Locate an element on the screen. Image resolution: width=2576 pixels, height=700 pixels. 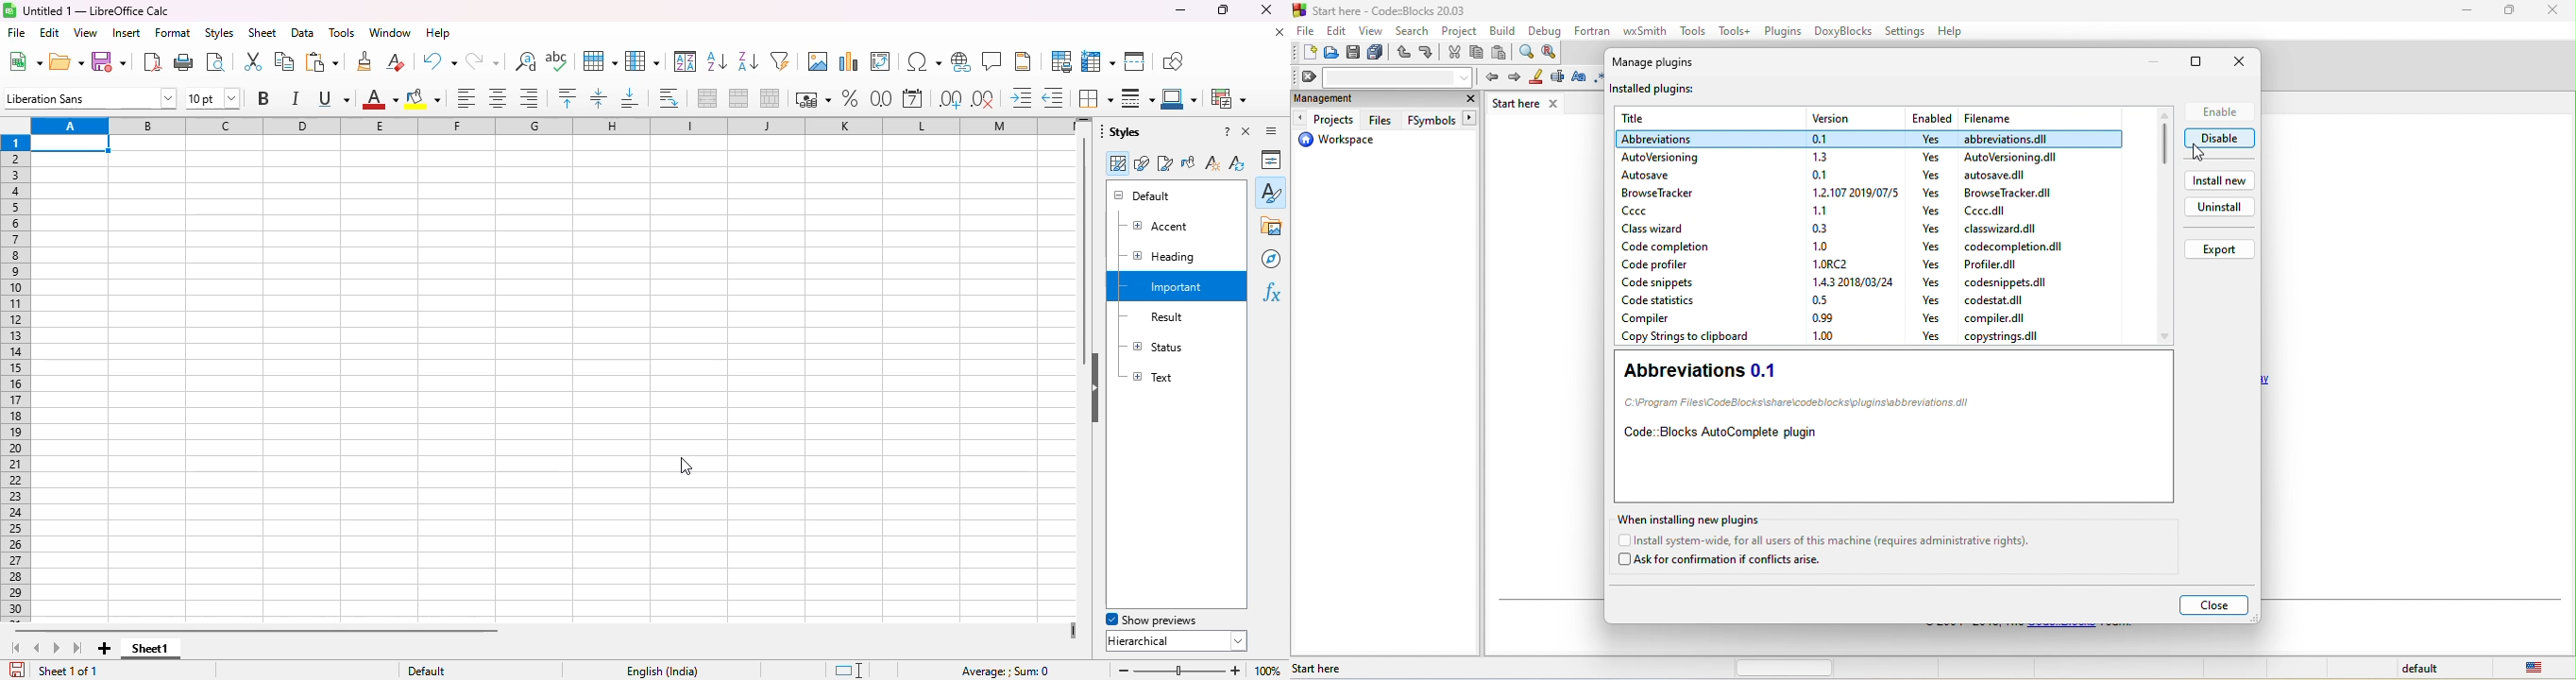
insert chart is located at coordinates (849, 61).